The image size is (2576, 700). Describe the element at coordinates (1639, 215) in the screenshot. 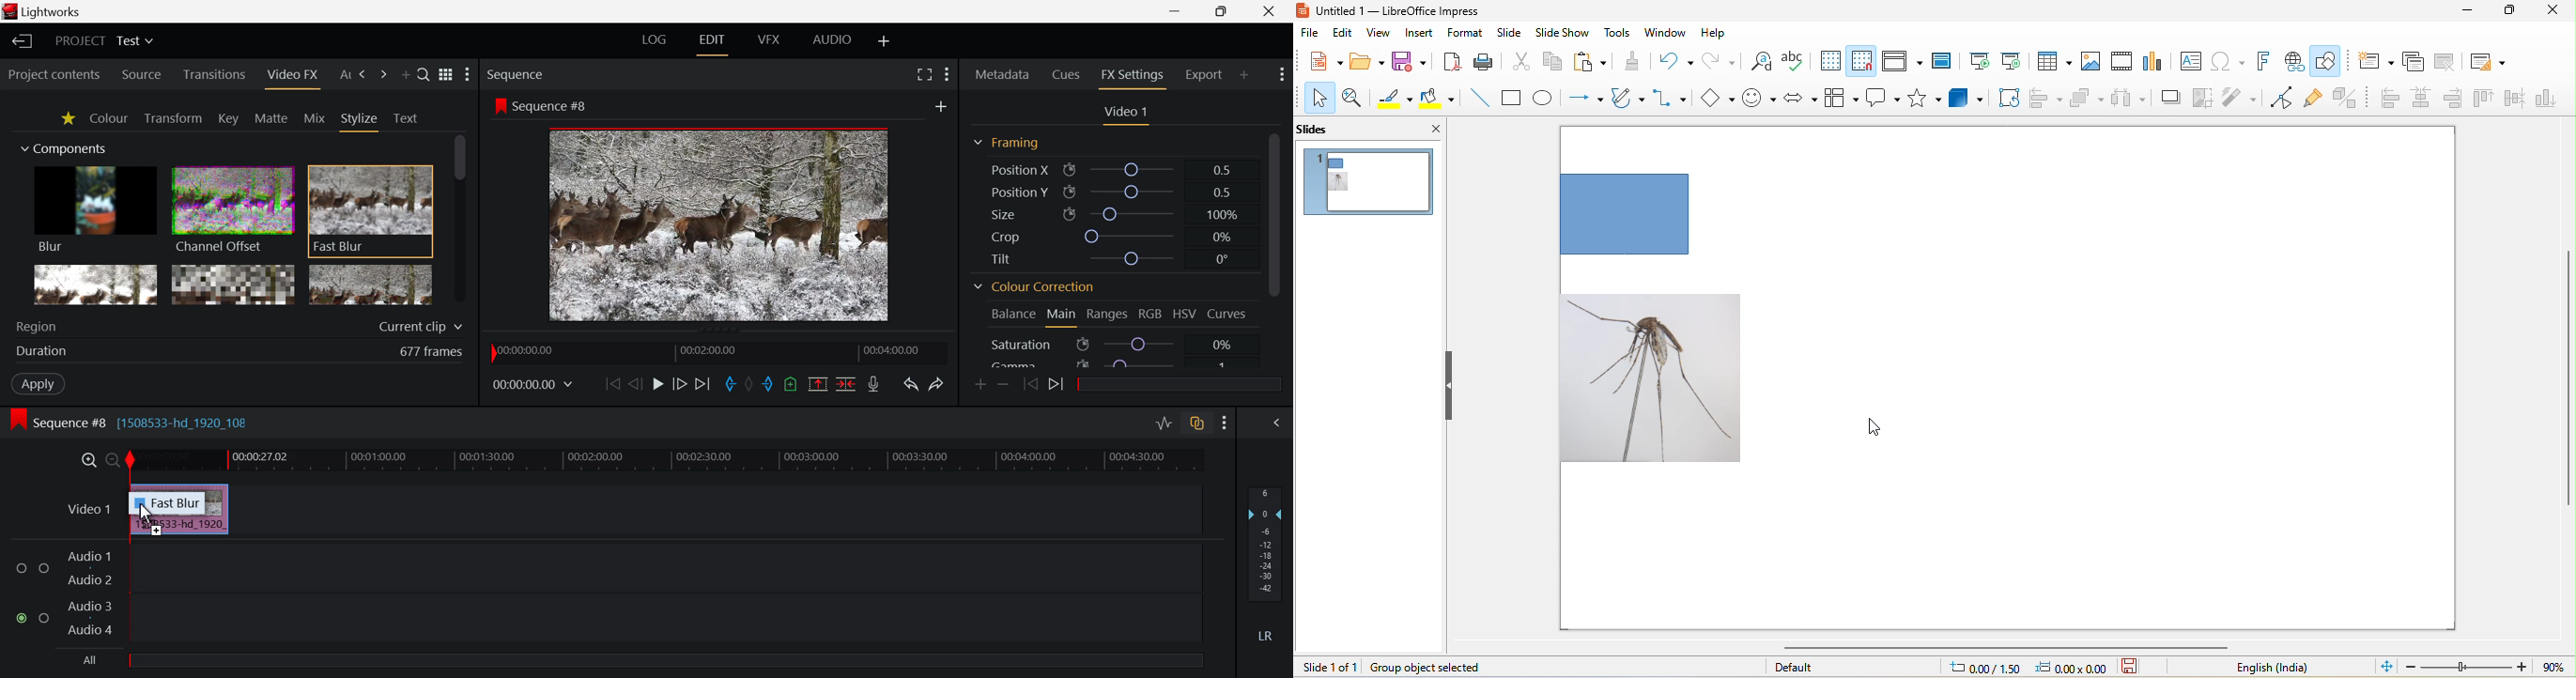

I see `shape` at that location.